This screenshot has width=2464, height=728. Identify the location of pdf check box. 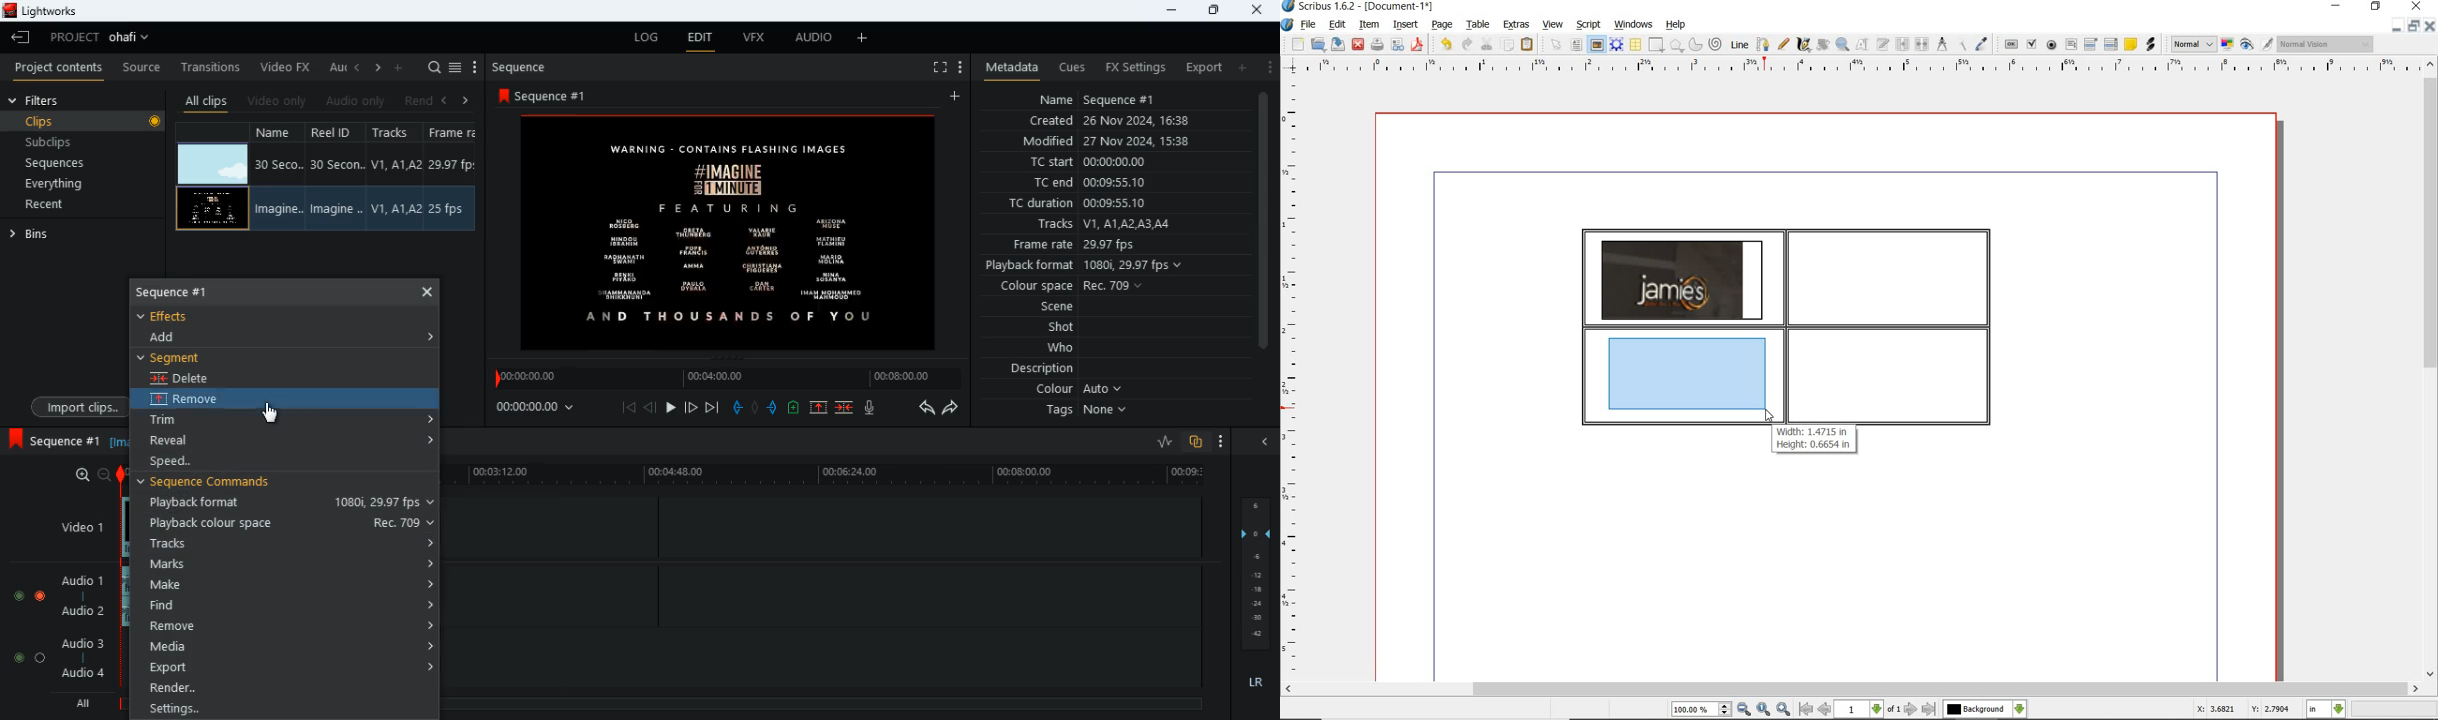
(2034, 46).